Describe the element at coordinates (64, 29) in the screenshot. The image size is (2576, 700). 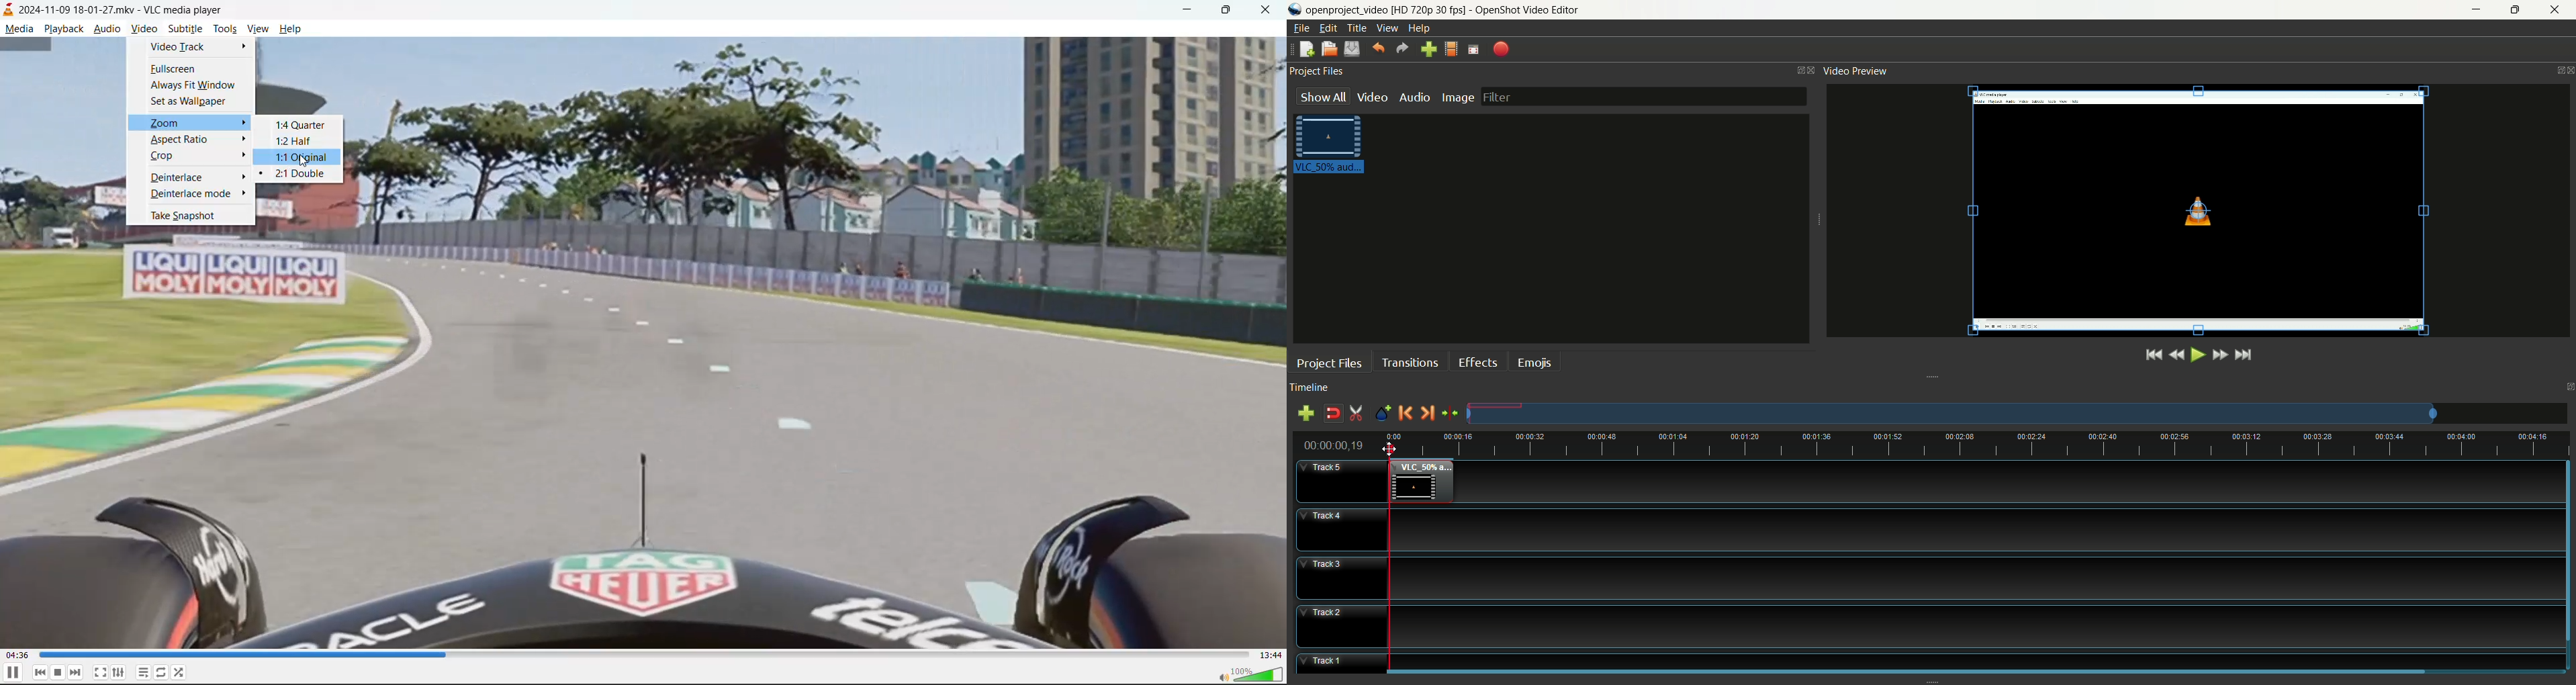
I see `playback` at that location.